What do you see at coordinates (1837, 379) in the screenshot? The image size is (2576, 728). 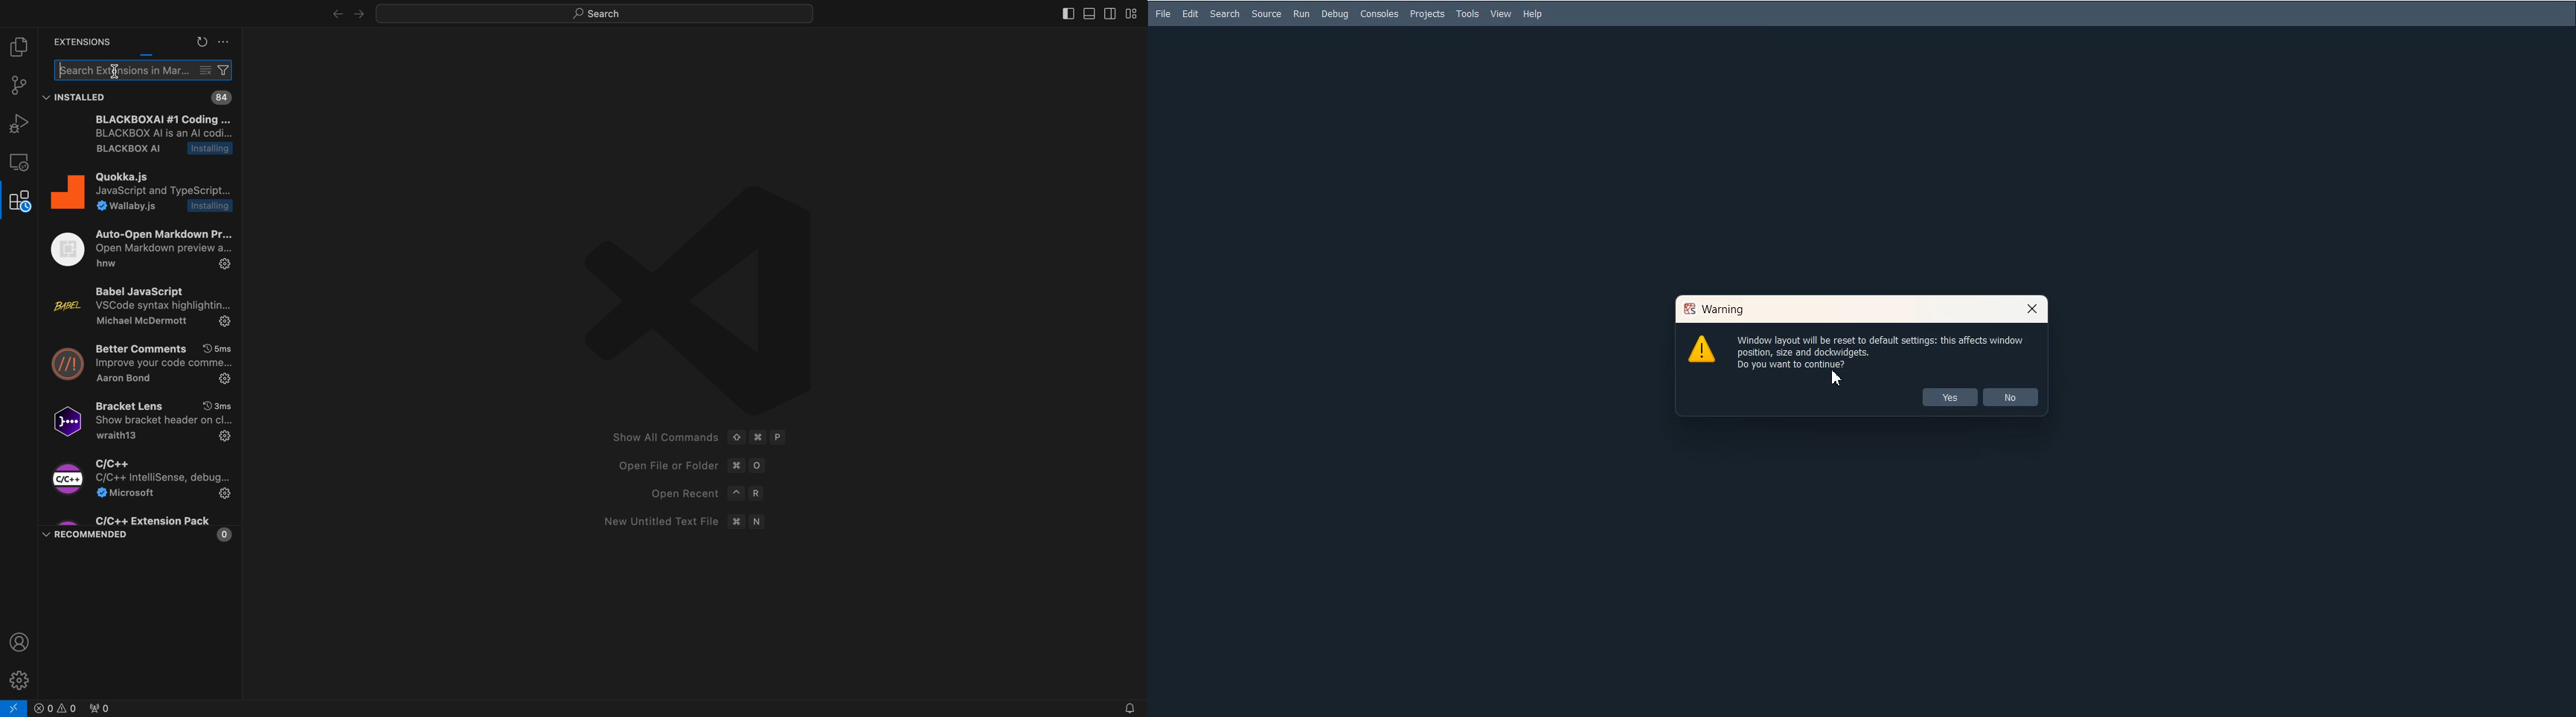 I see `cursor` at bounding box center [1837, 379].